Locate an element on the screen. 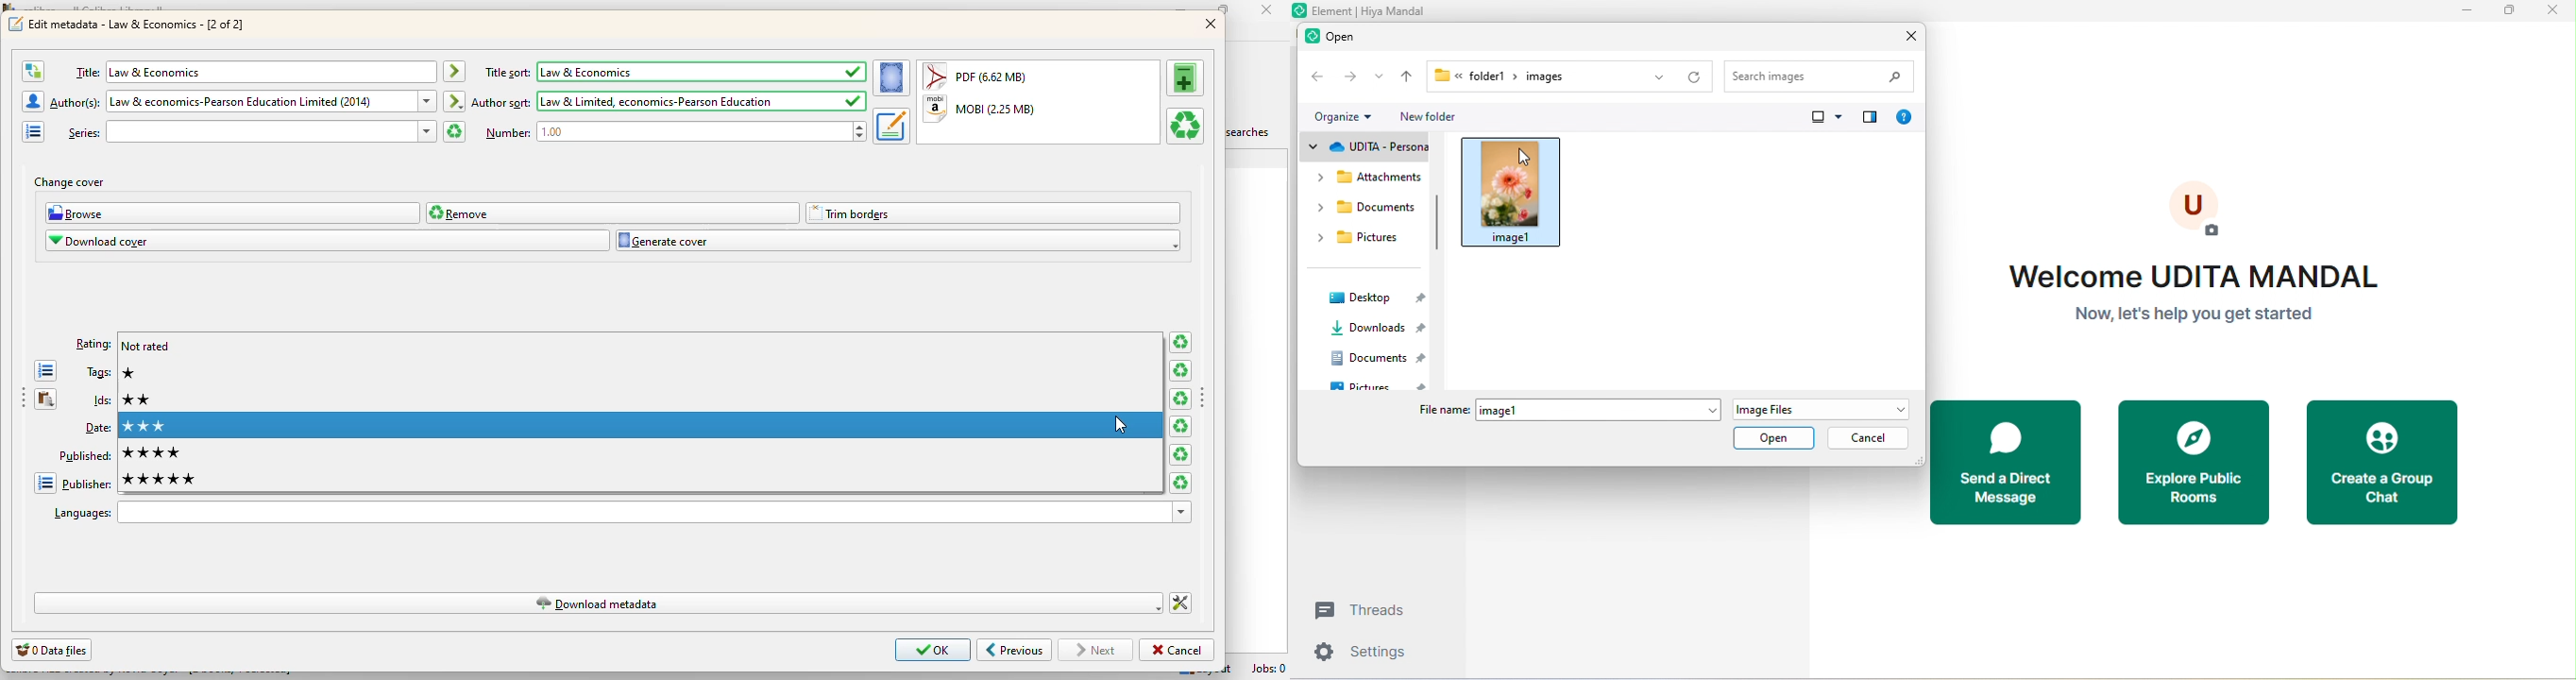 Image resolution: width=2576 pixels, height=700 pixels. logo is located at coordinates (15, 25).